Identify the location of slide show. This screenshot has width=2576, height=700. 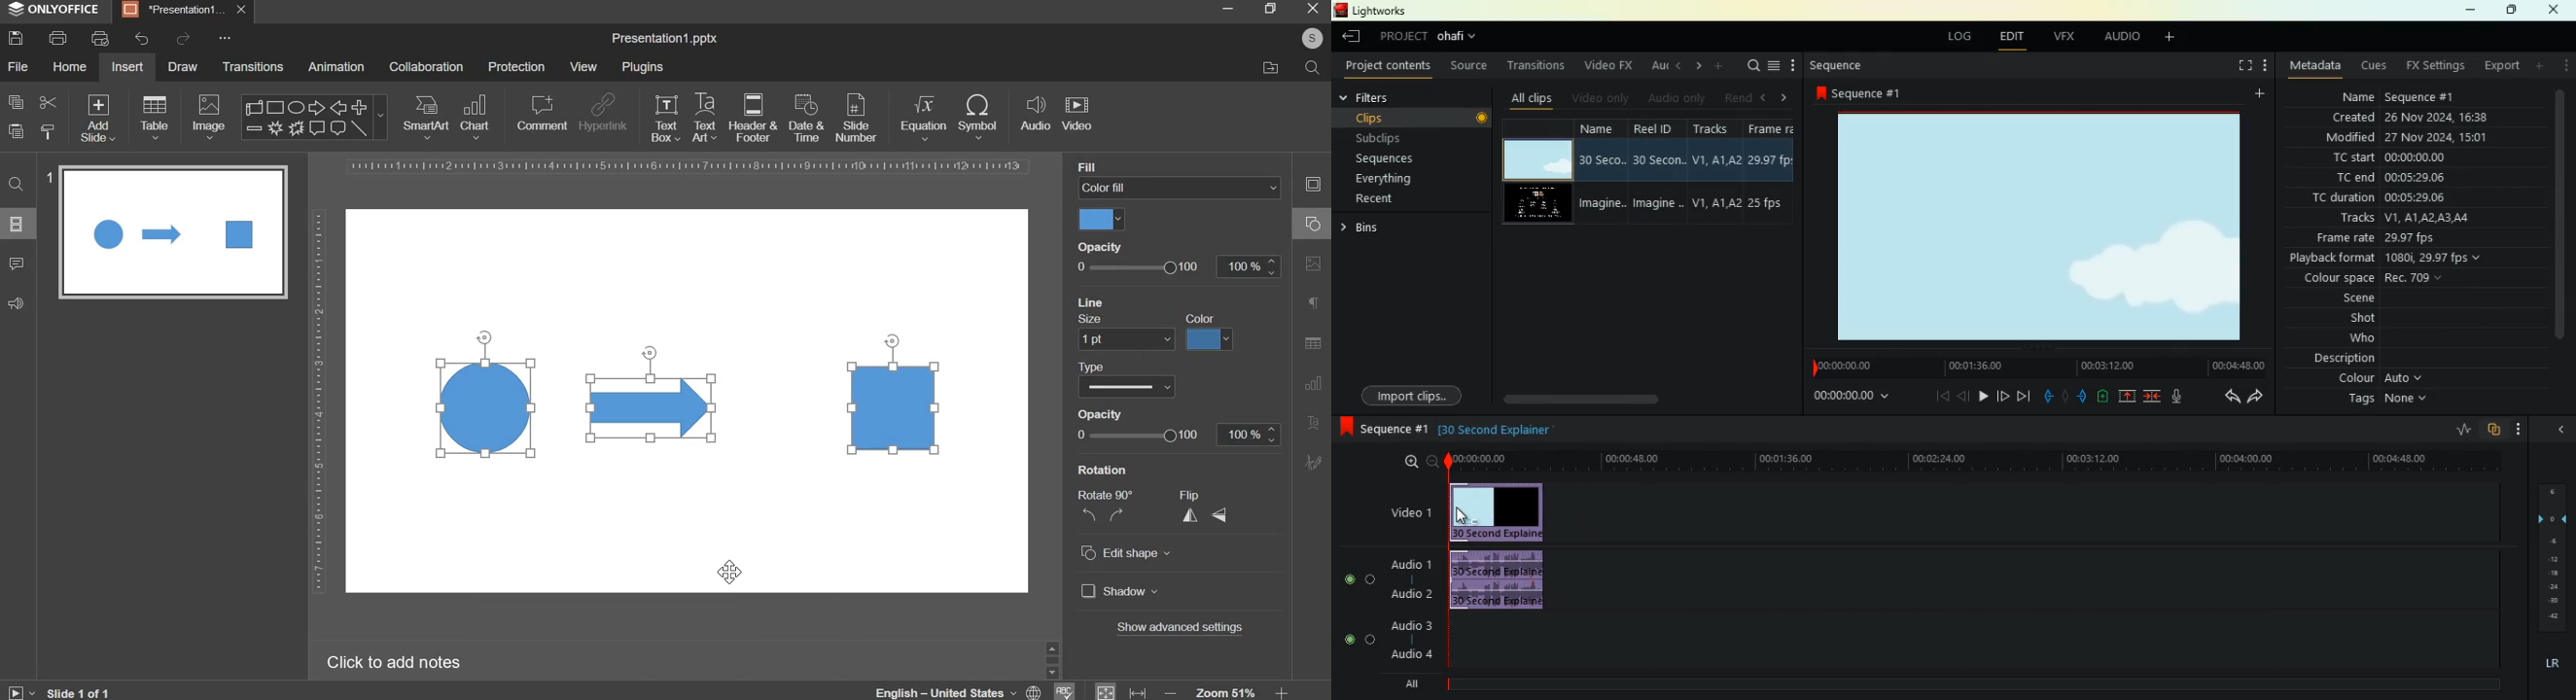
(20, 691).